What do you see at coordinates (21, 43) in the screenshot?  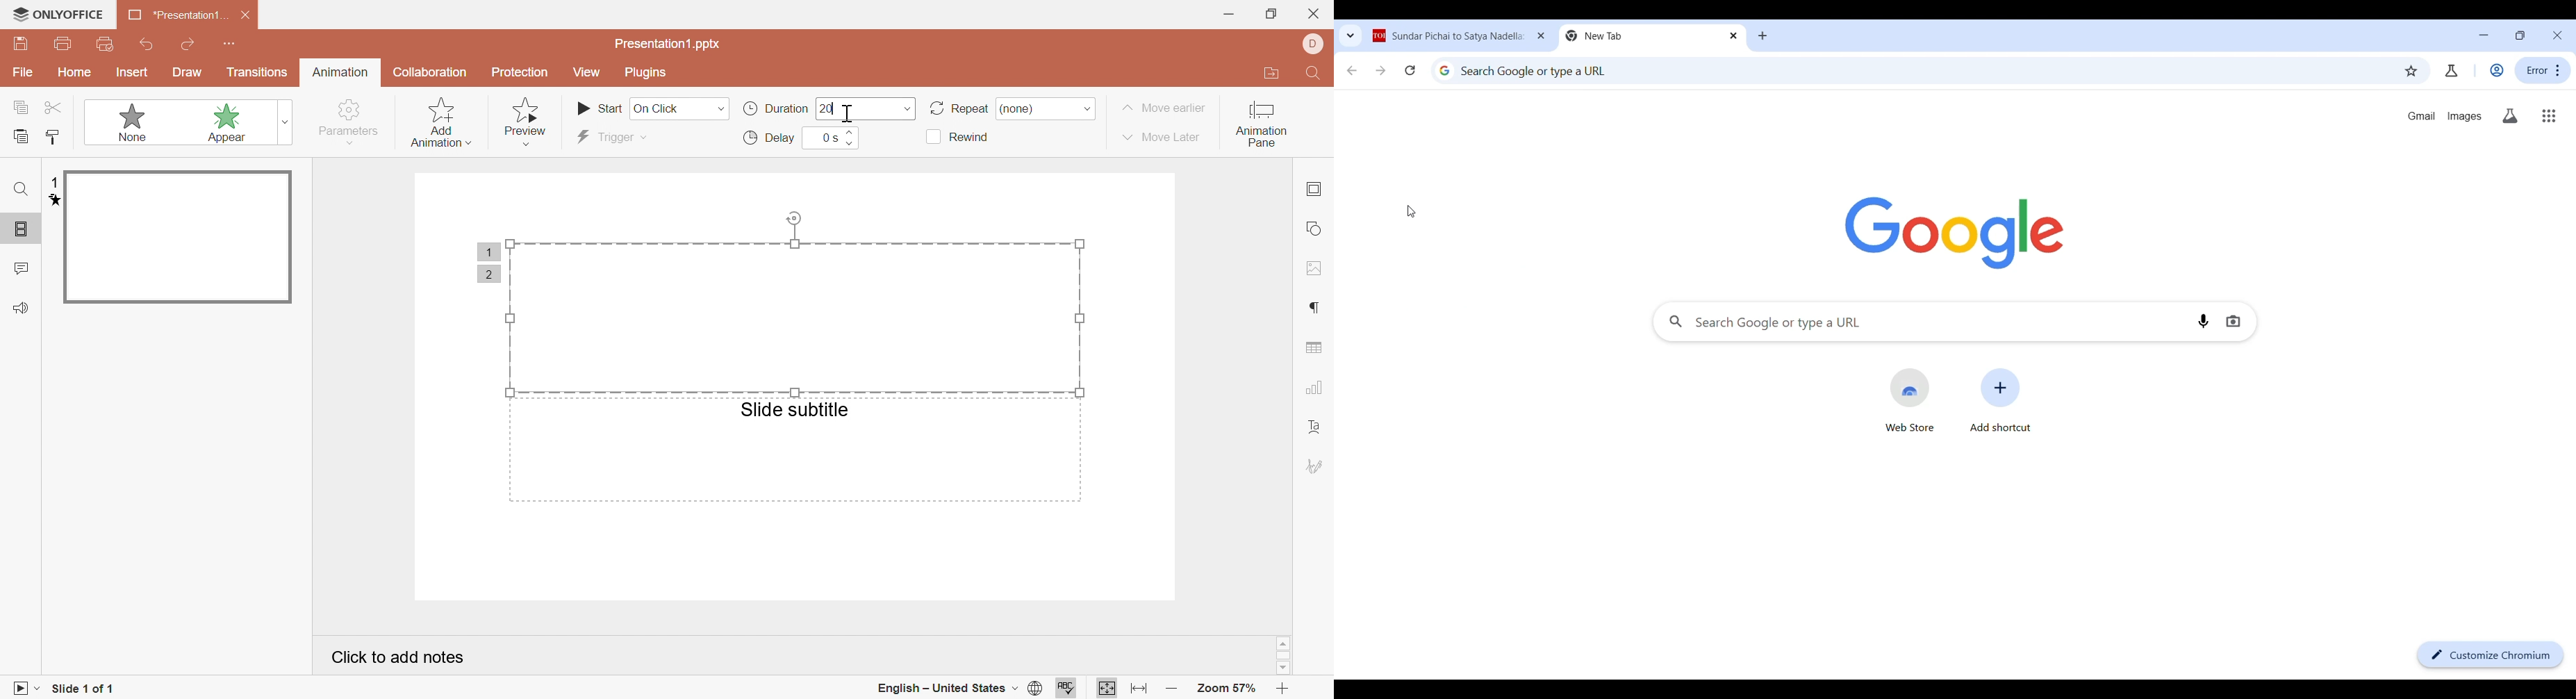 I see `save` at bounding box center [21, 43].